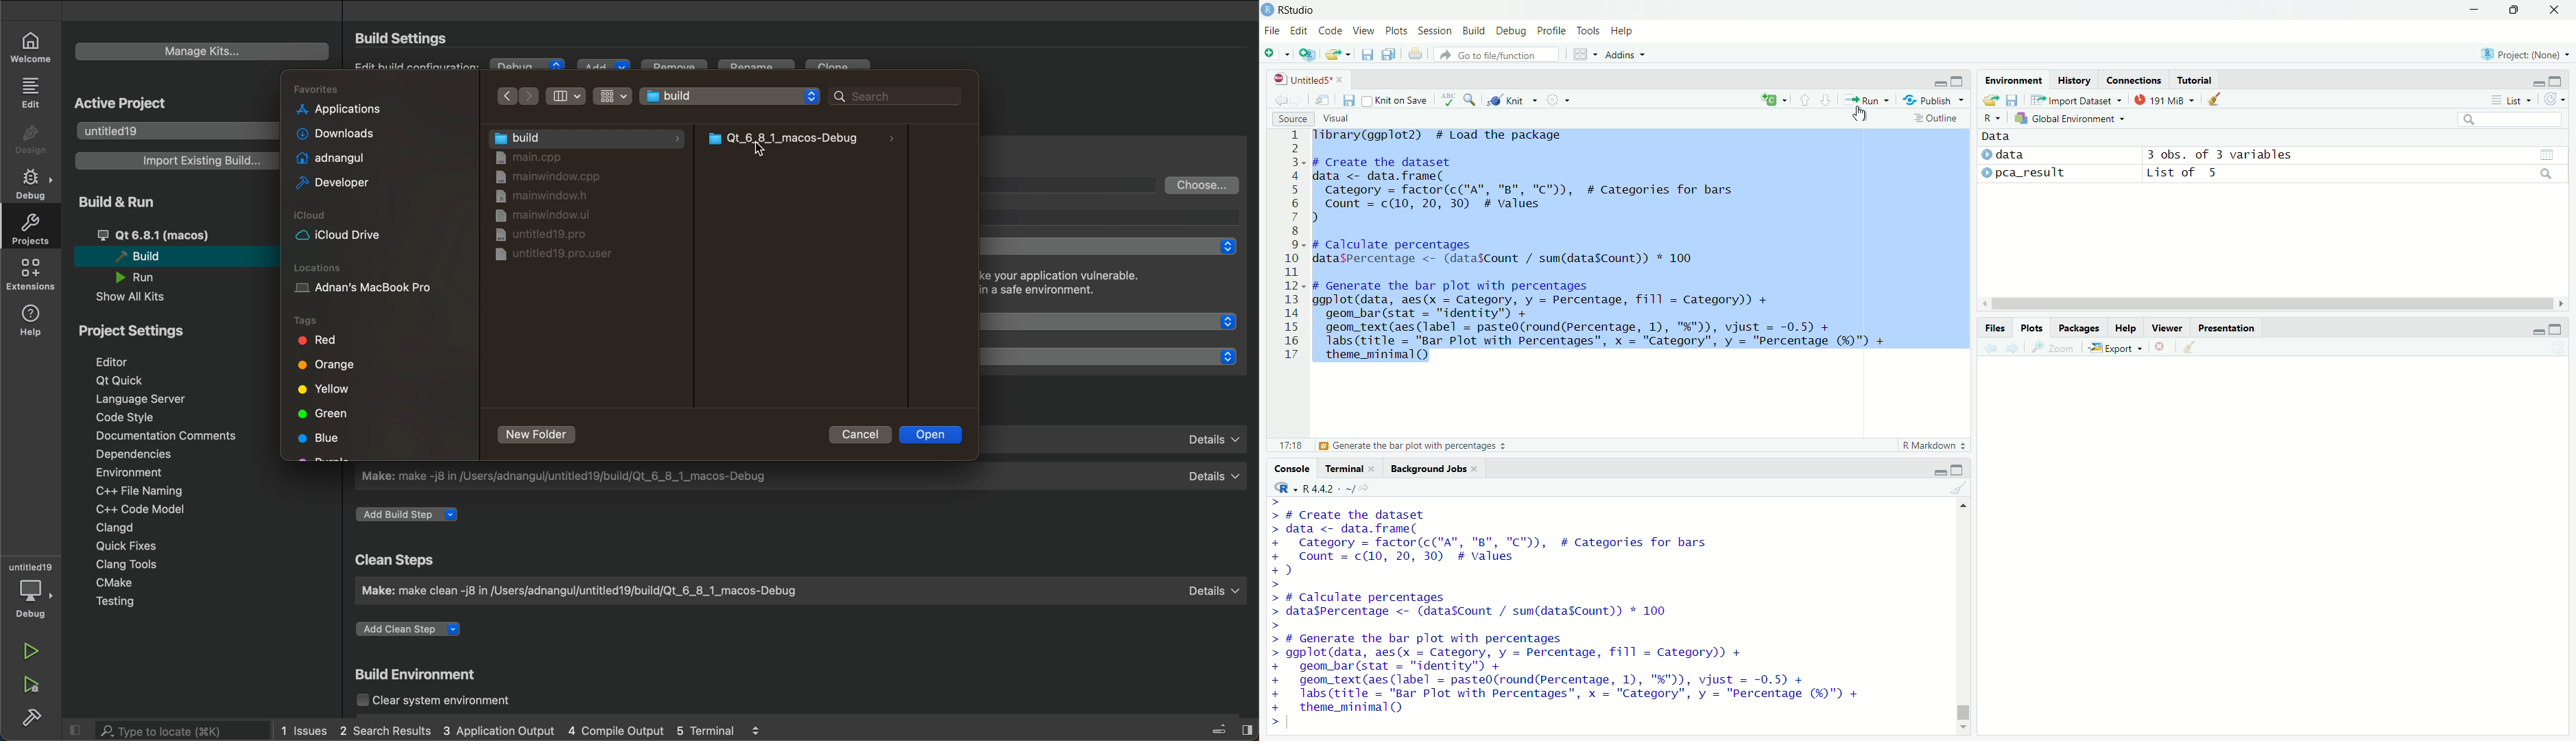 The height and width of the screenshot is (756, 2576). I want to click on Rstudio, so click(1298, 10).